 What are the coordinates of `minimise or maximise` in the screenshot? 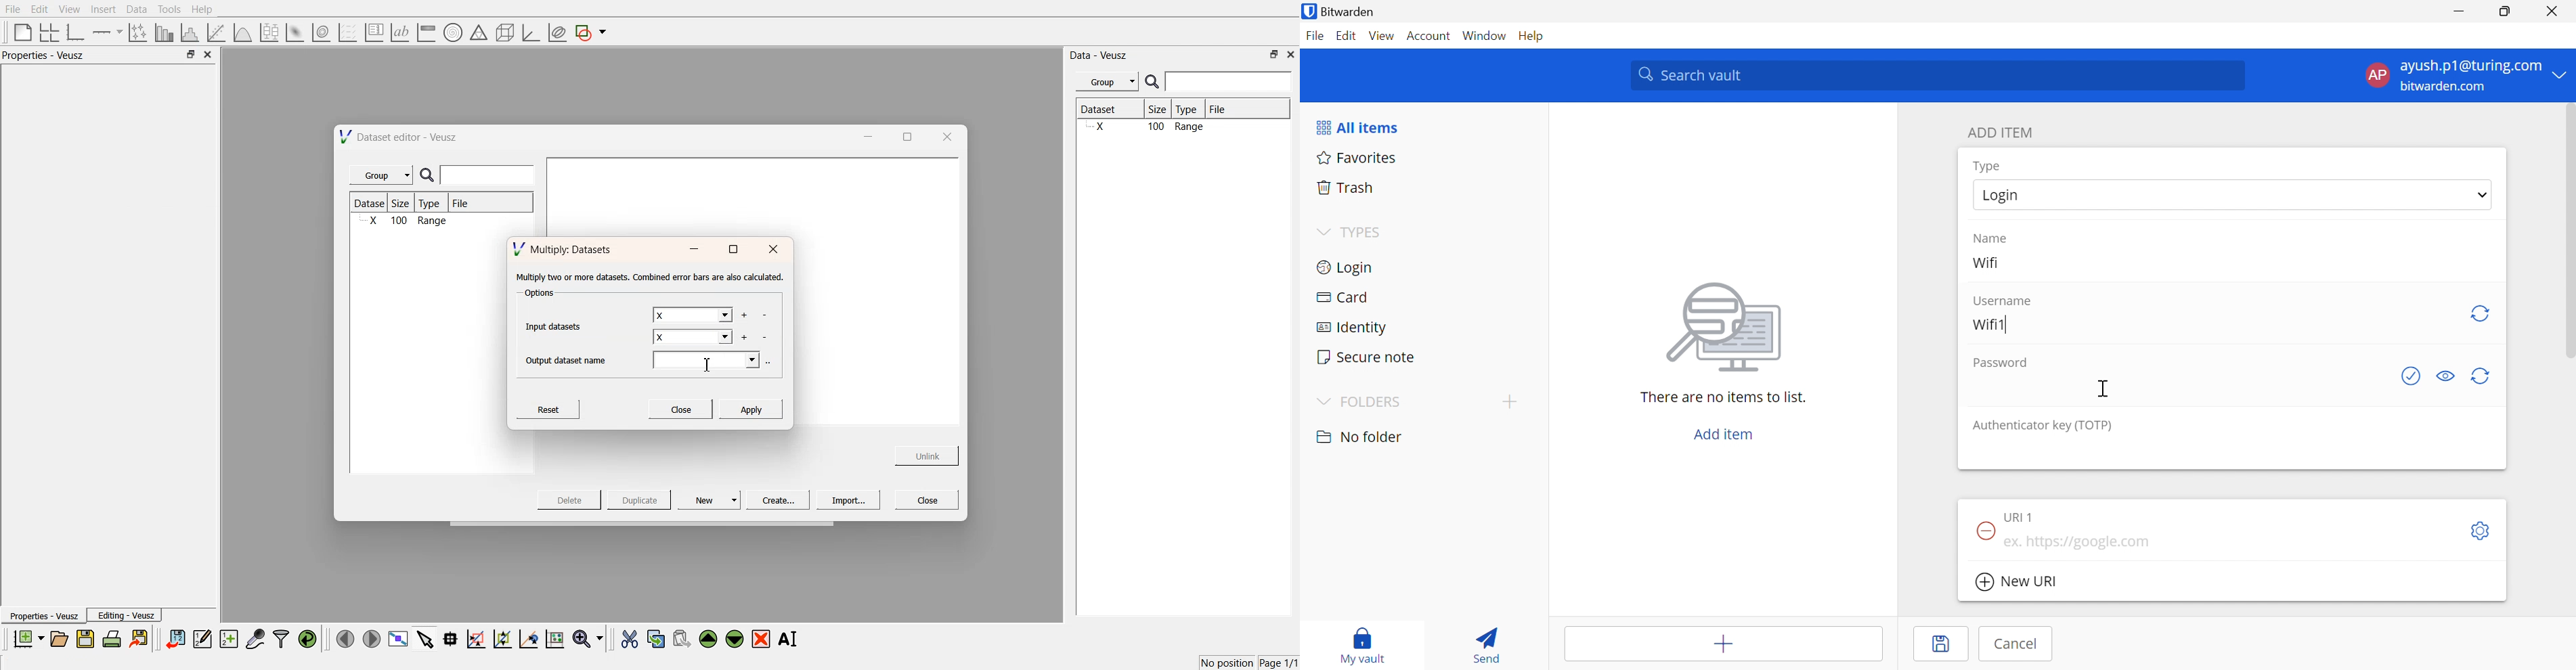 It's located at (190, 55).